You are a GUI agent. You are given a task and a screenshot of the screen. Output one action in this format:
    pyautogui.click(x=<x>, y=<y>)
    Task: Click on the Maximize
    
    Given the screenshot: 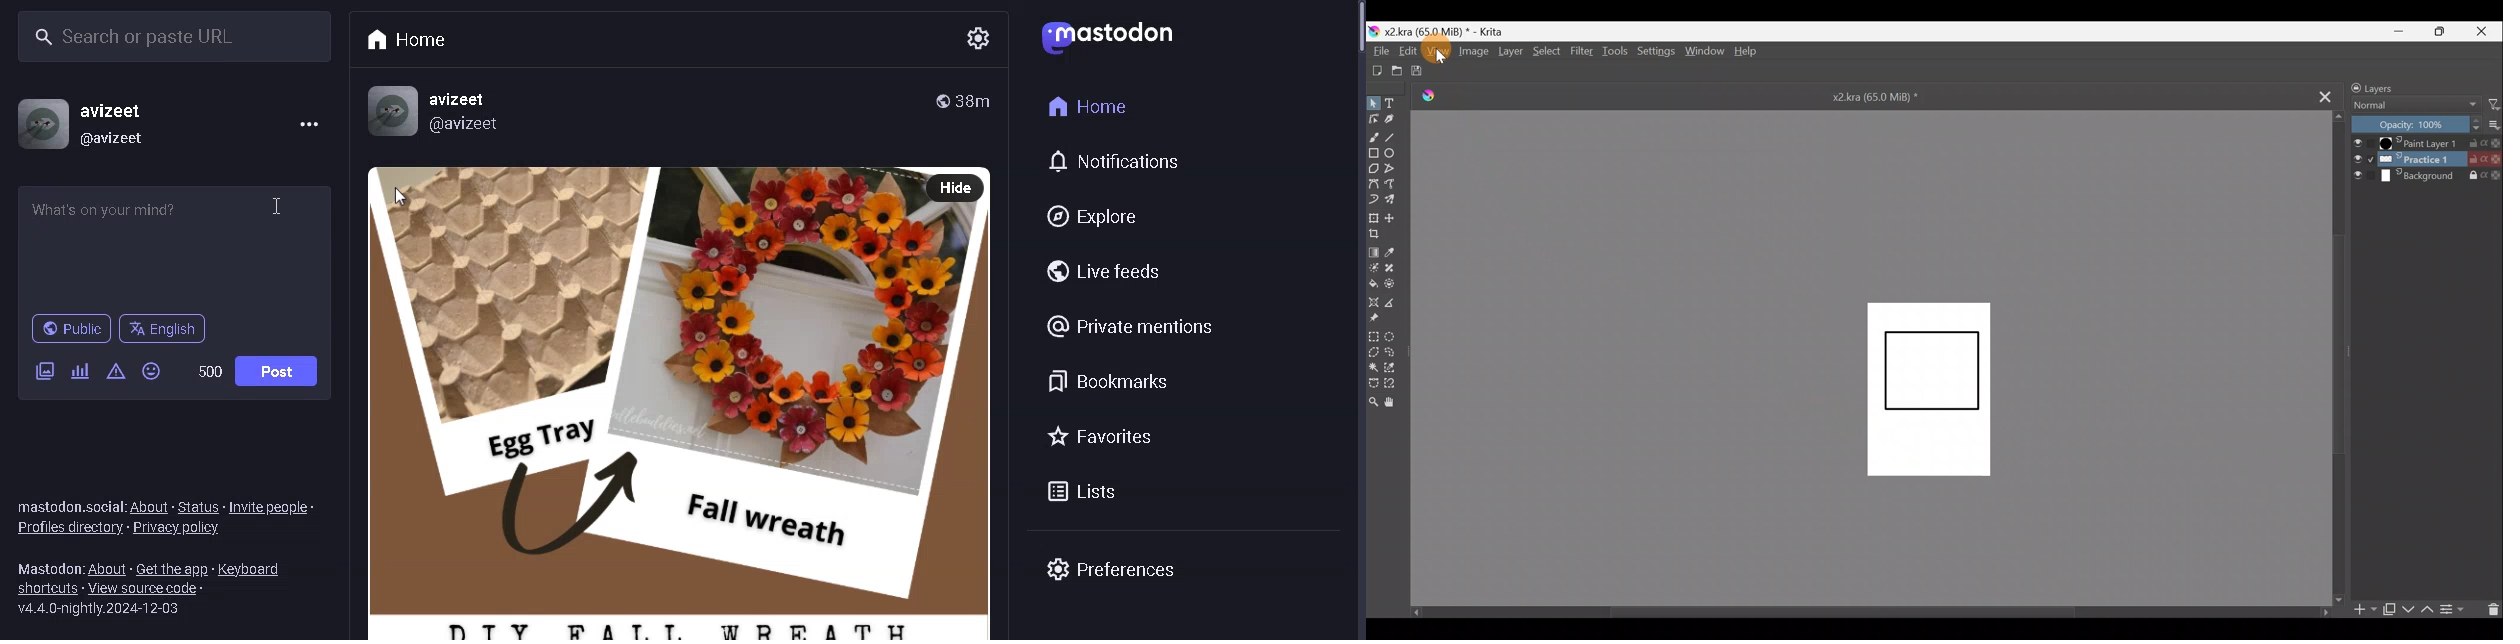 What is the action you would take?
    pyautogui.click(x=2439, y=32)
    